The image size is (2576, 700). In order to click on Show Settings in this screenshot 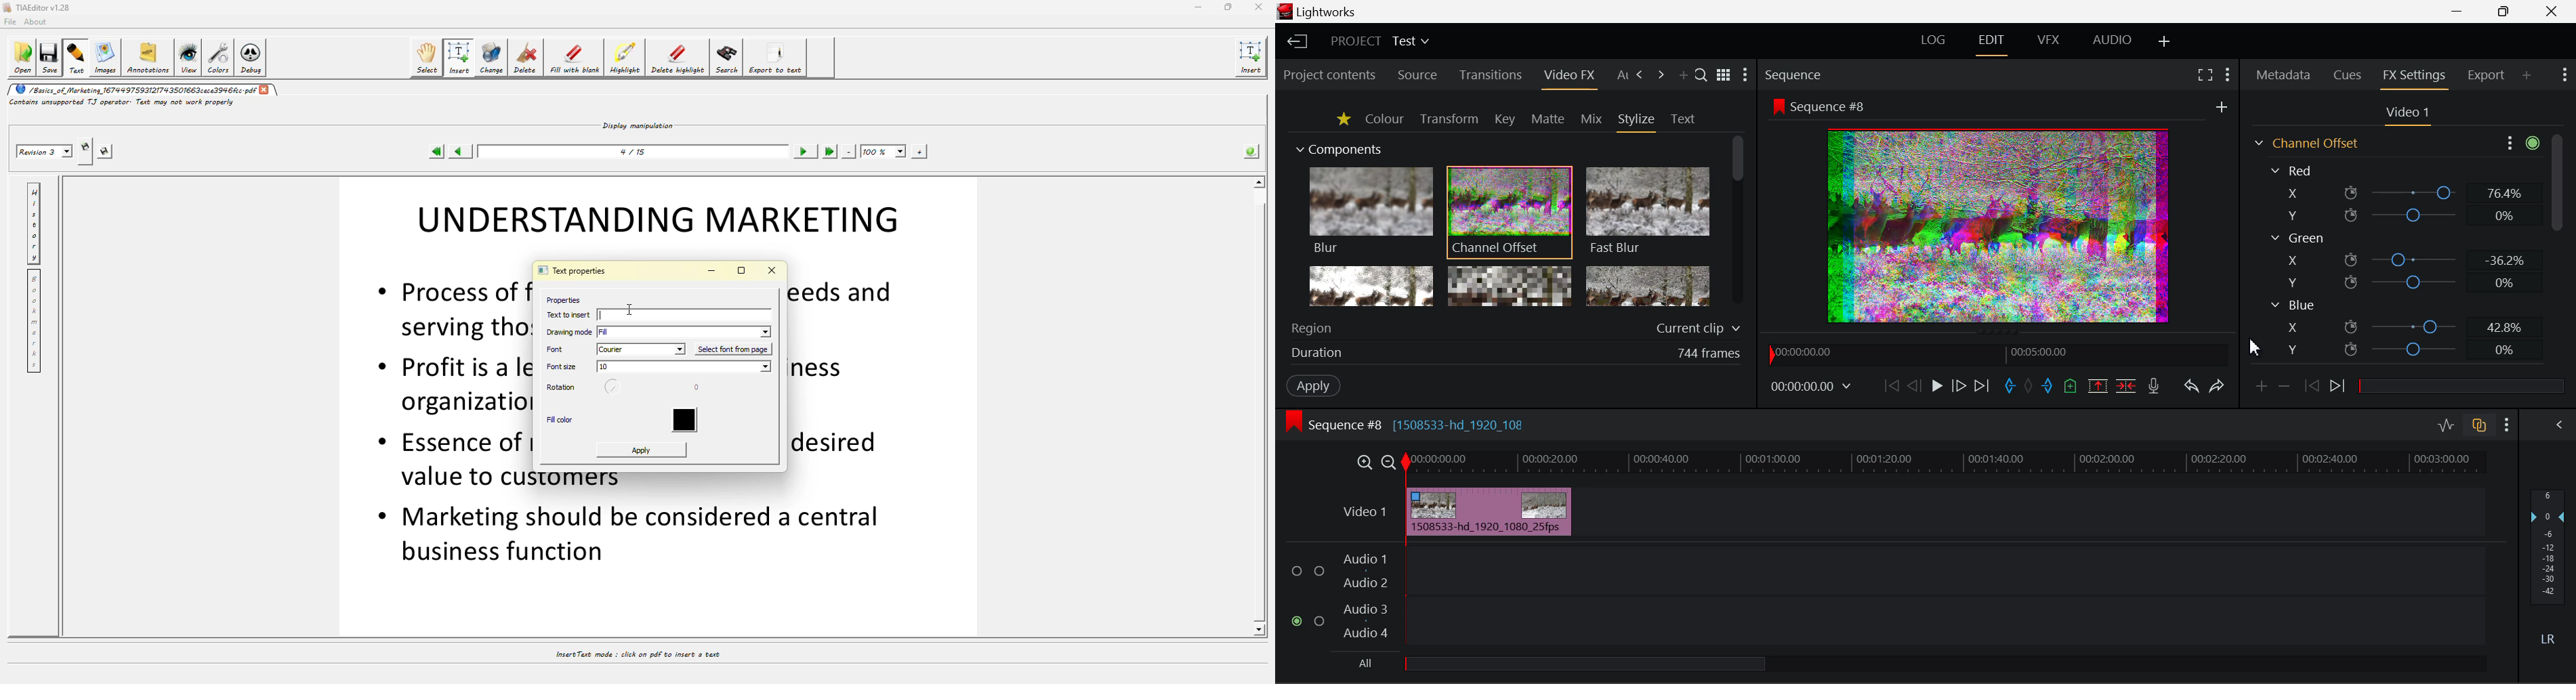, I will do `click(2520, 144)`.